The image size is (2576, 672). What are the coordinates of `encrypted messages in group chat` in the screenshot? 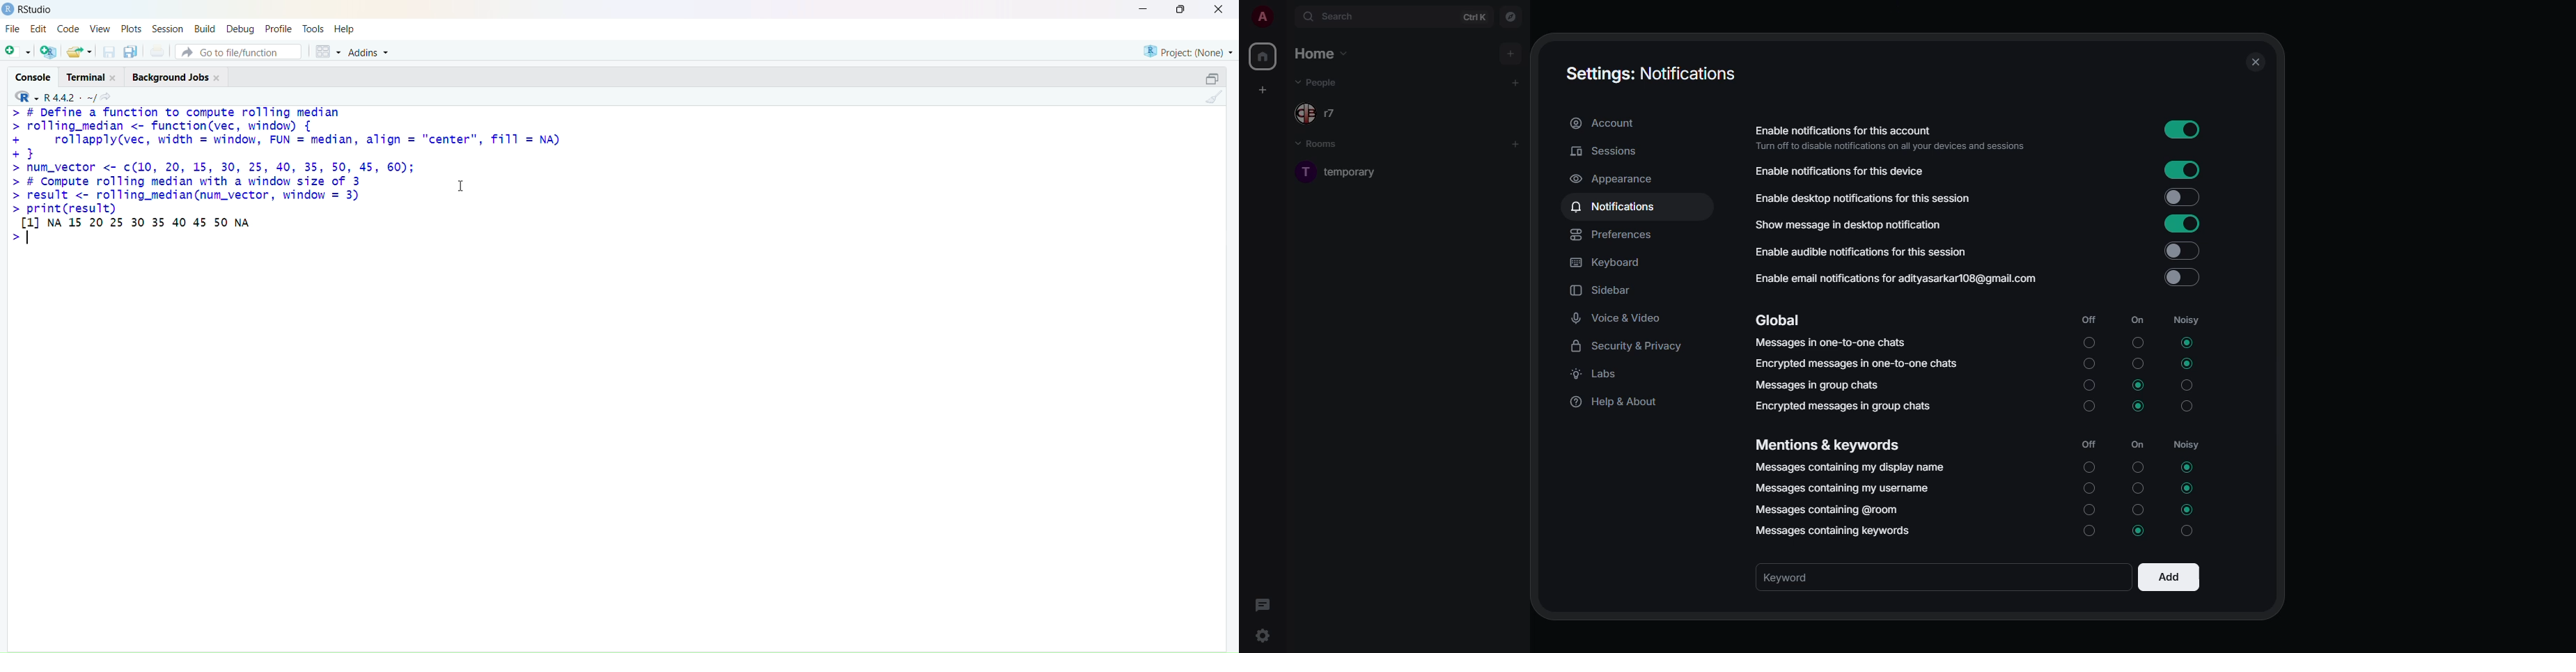 It's located at (1846, 405).